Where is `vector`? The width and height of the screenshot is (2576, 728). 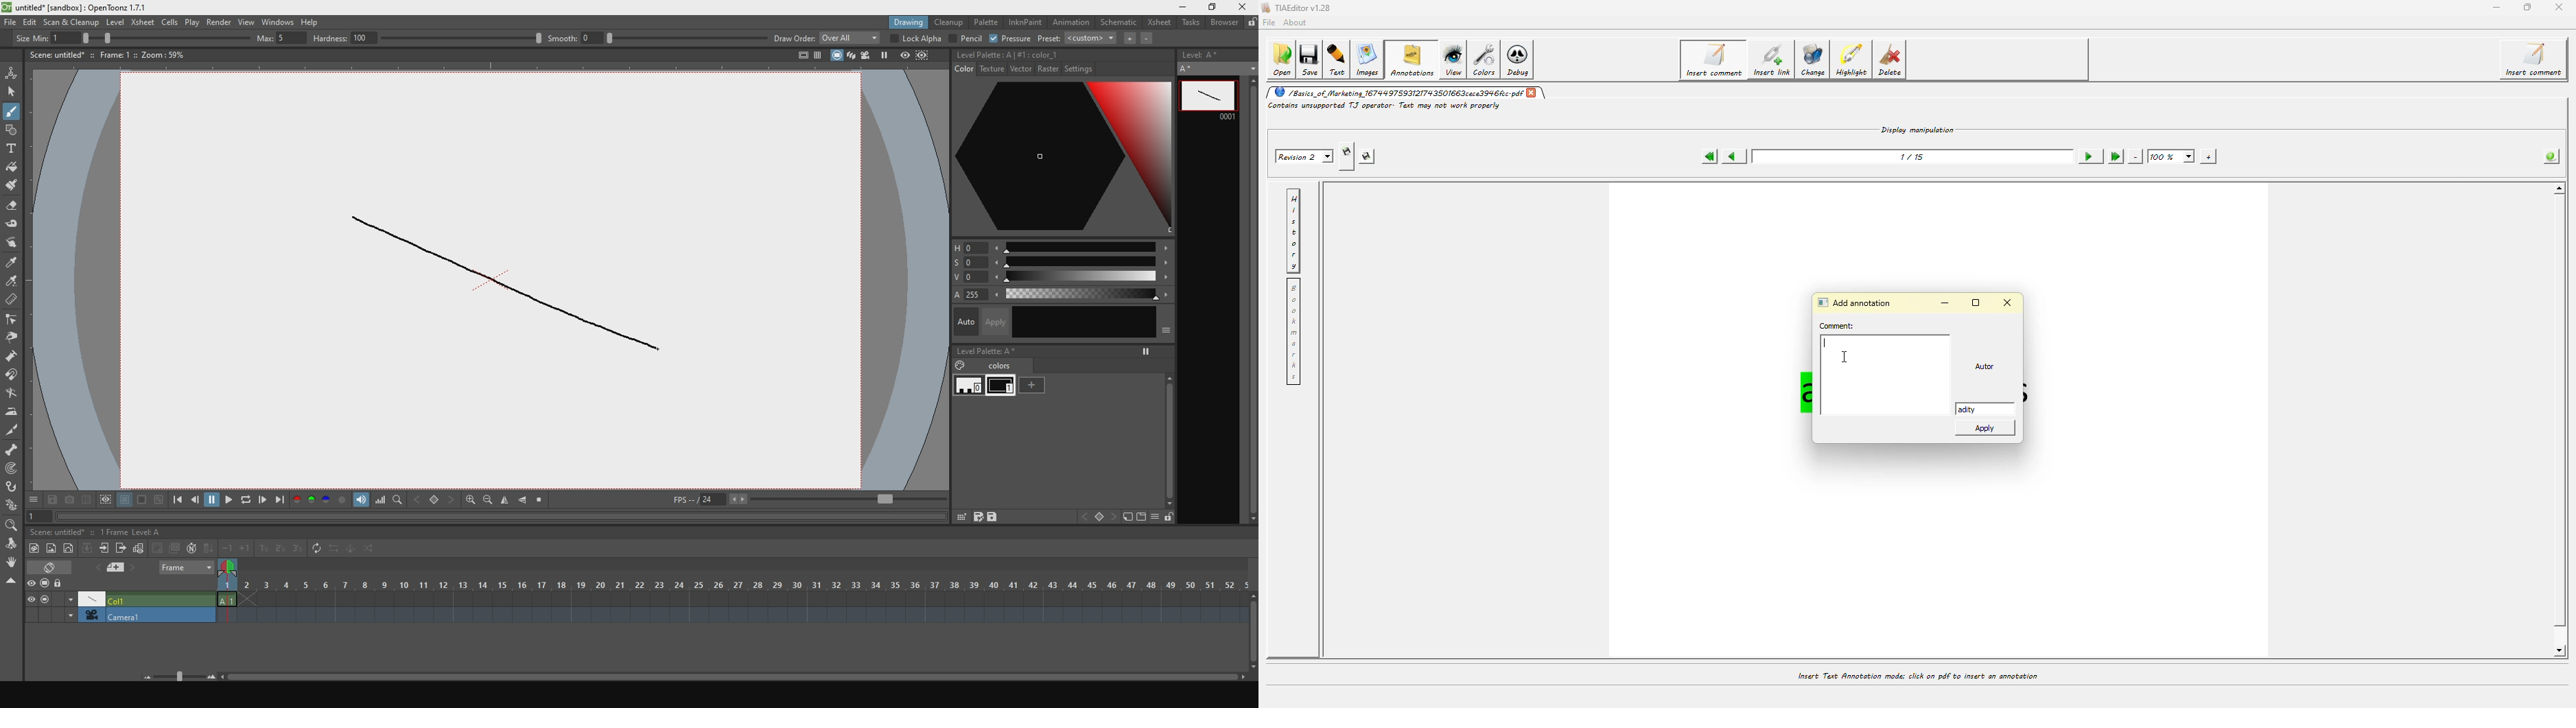
vector is located at coordinates (1020, 68).